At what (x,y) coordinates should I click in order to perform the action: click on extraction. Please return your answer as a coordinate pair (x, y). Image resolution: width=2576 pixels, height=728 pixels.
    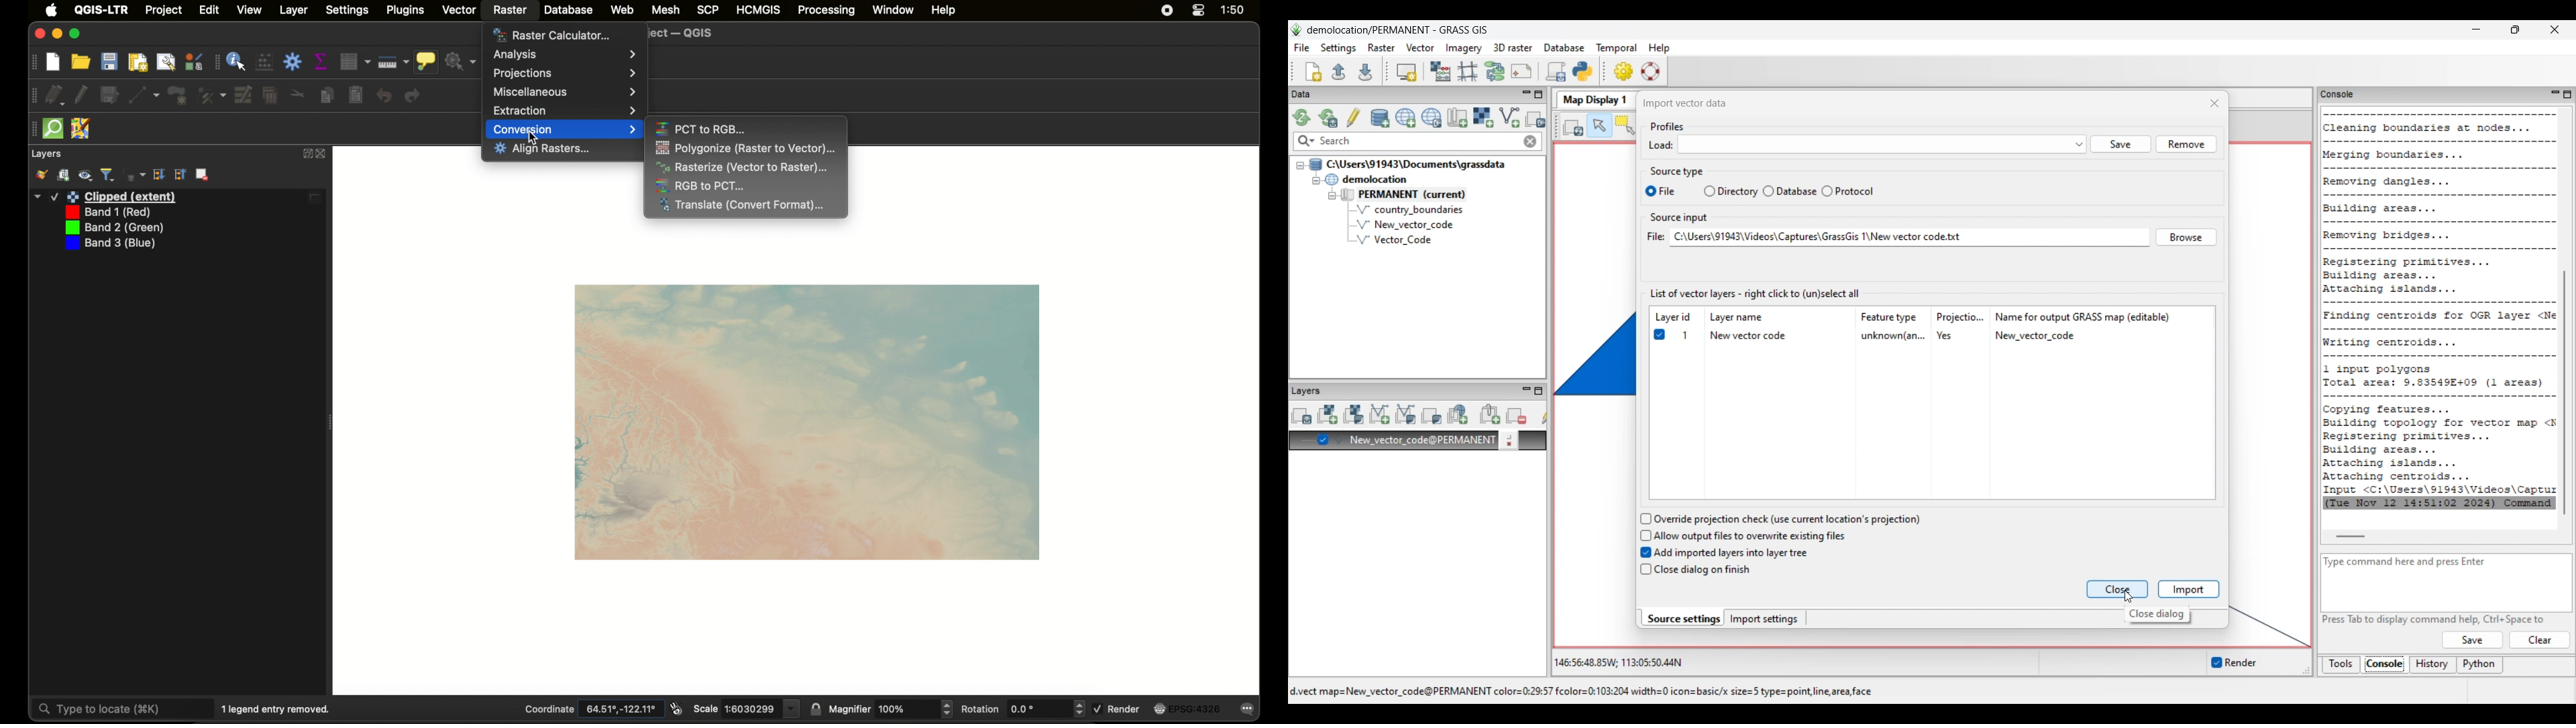
    Looking at the image, I should click on (564, 111).